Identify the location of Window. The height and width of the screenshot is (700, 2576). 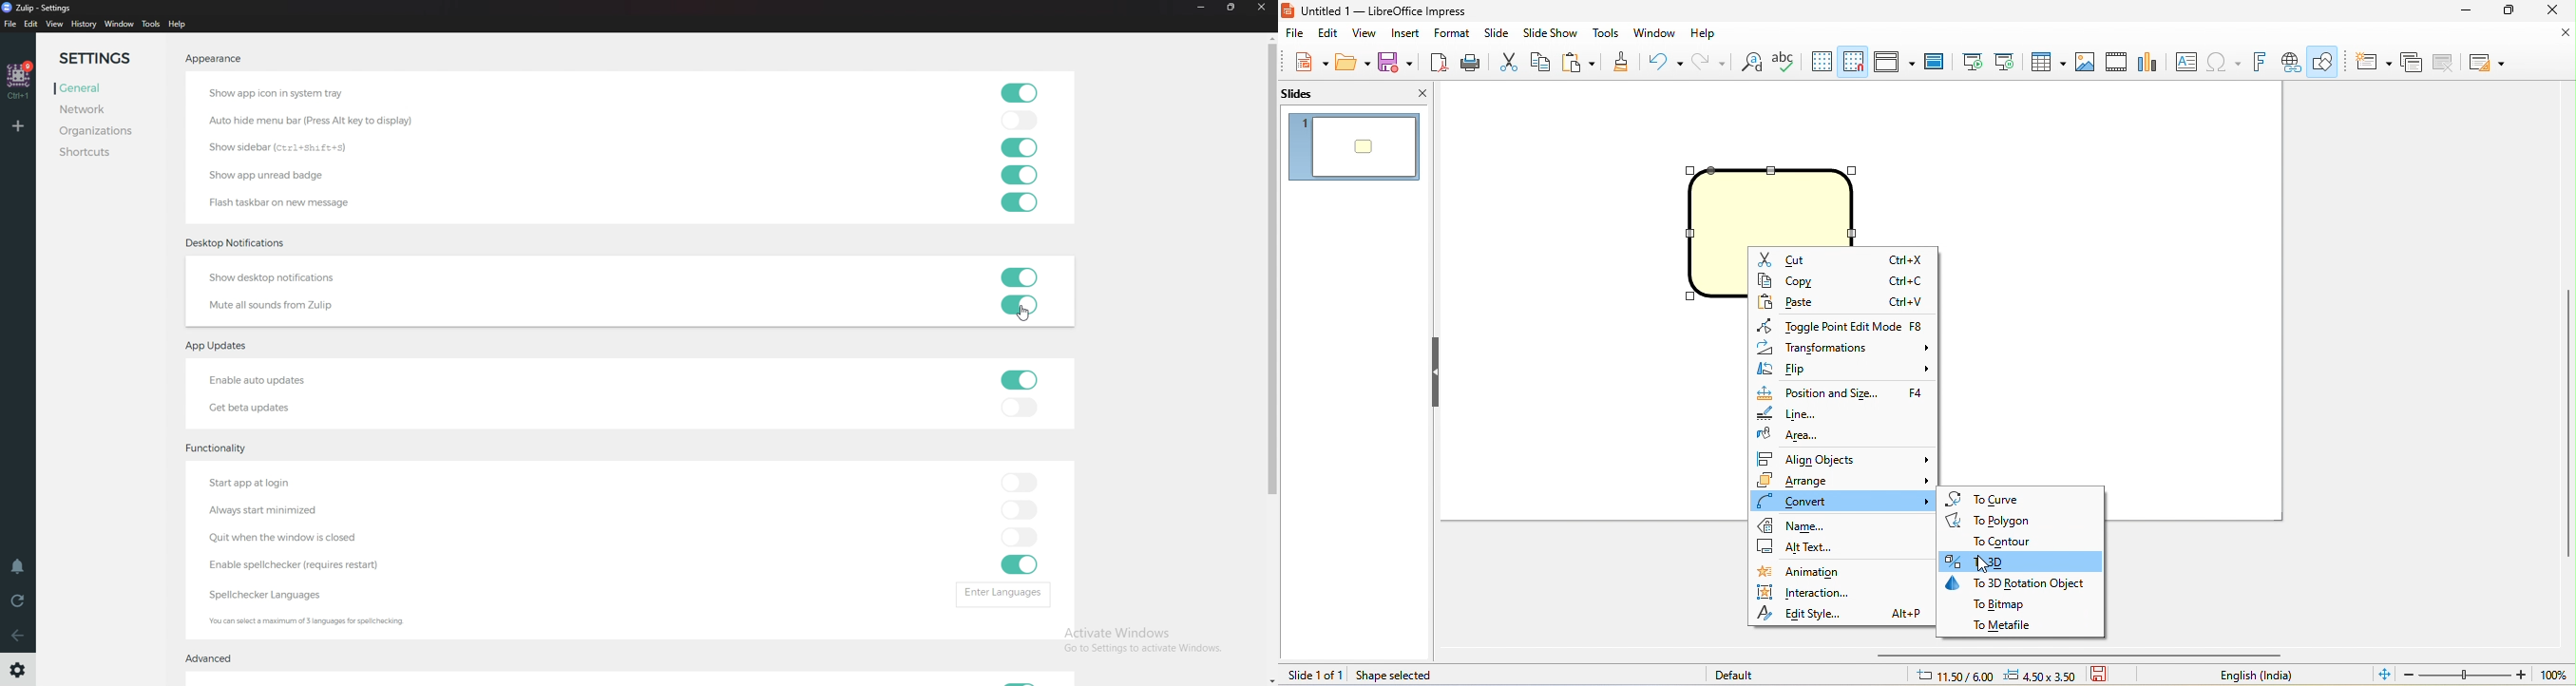
(119, 25).